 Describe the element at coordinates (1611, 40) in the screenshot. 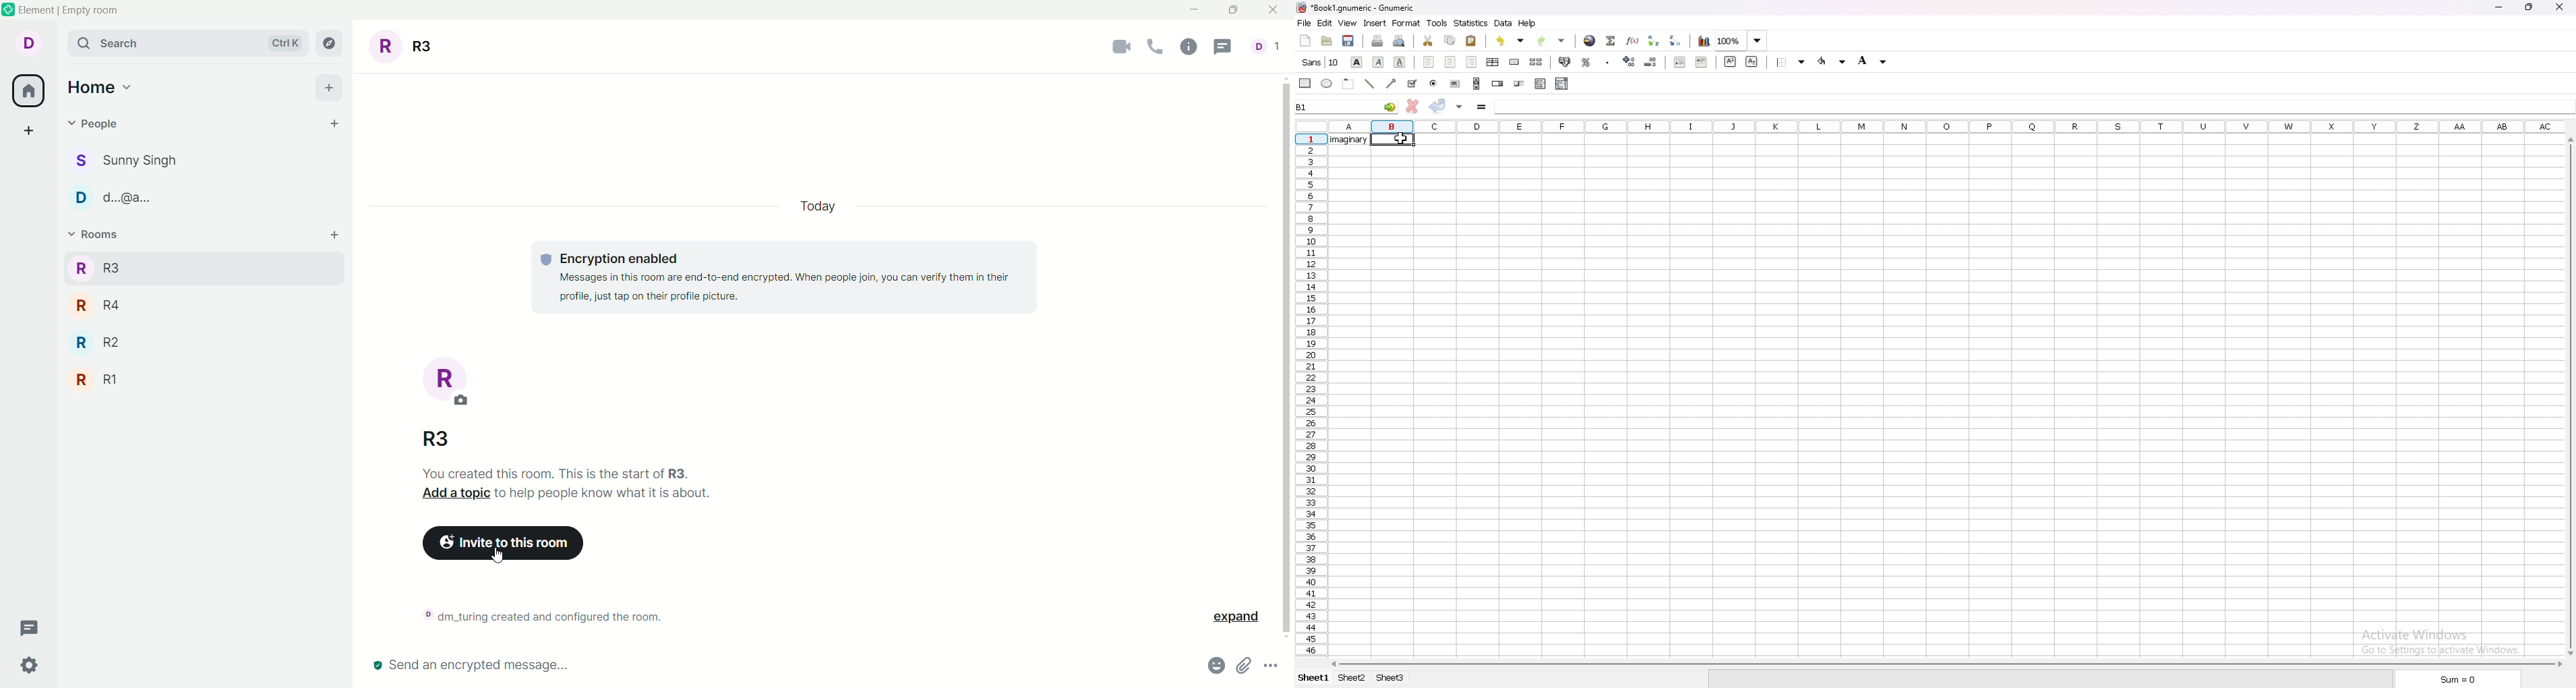

I see `summation` at that location.